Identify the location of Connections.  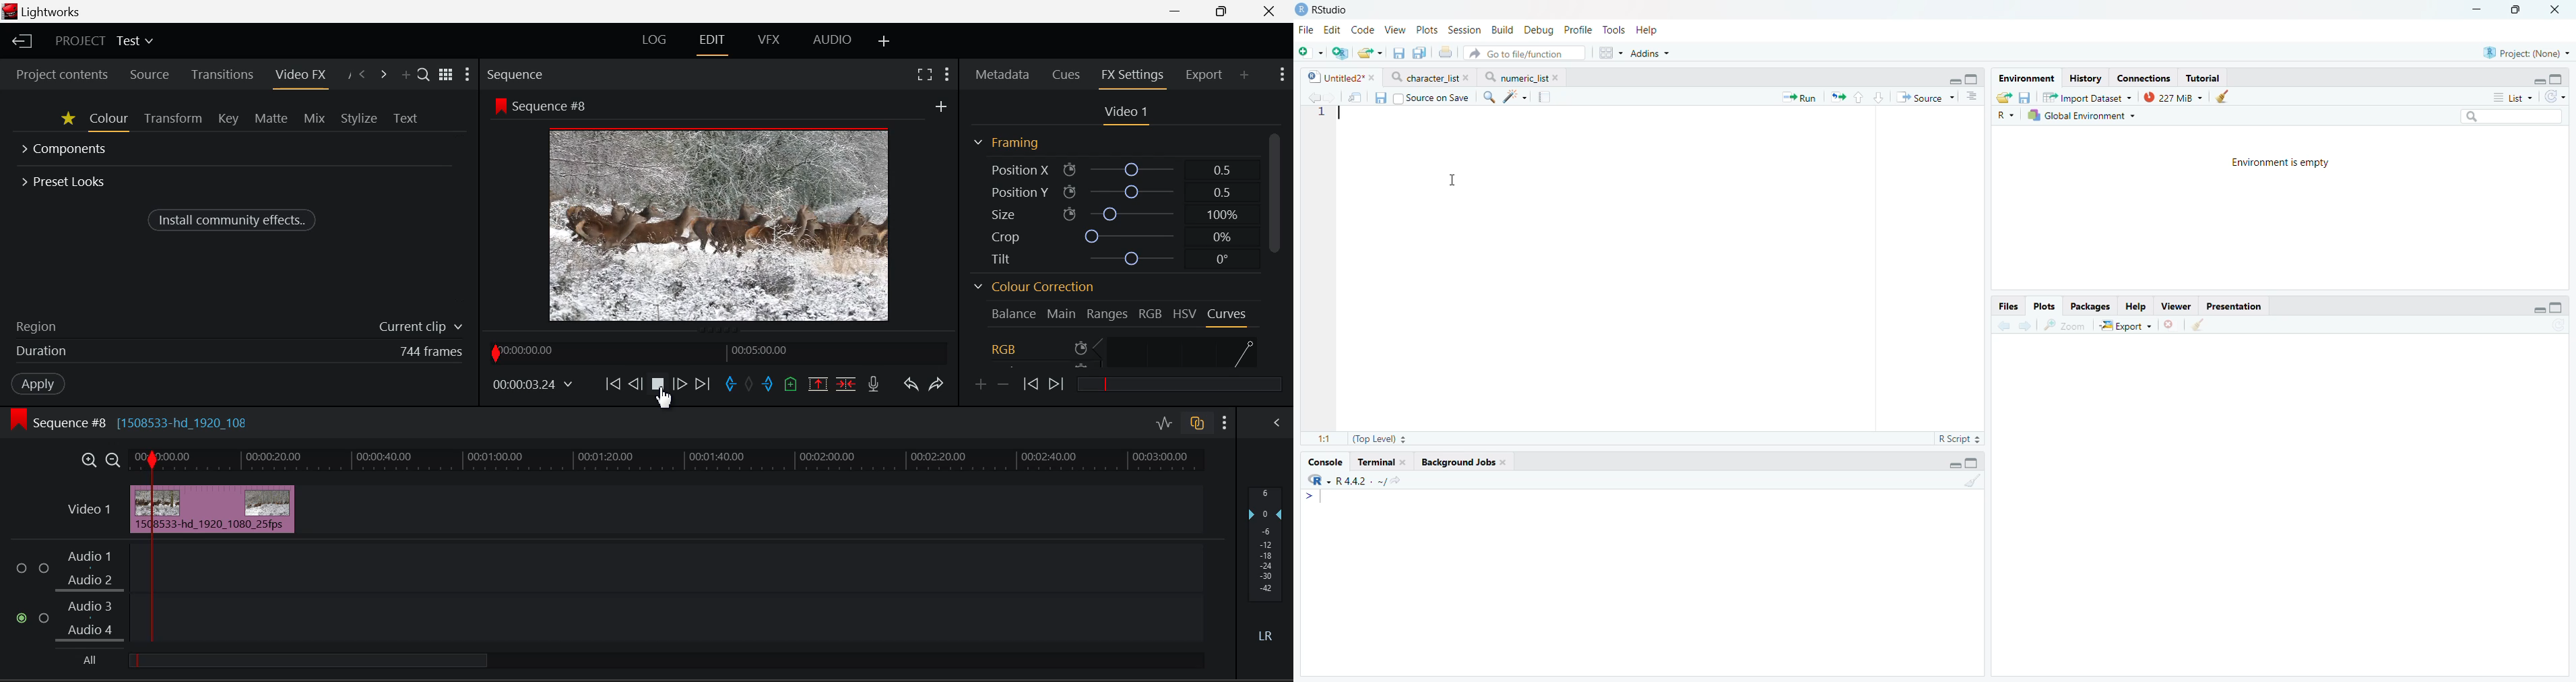
(2146, 78).